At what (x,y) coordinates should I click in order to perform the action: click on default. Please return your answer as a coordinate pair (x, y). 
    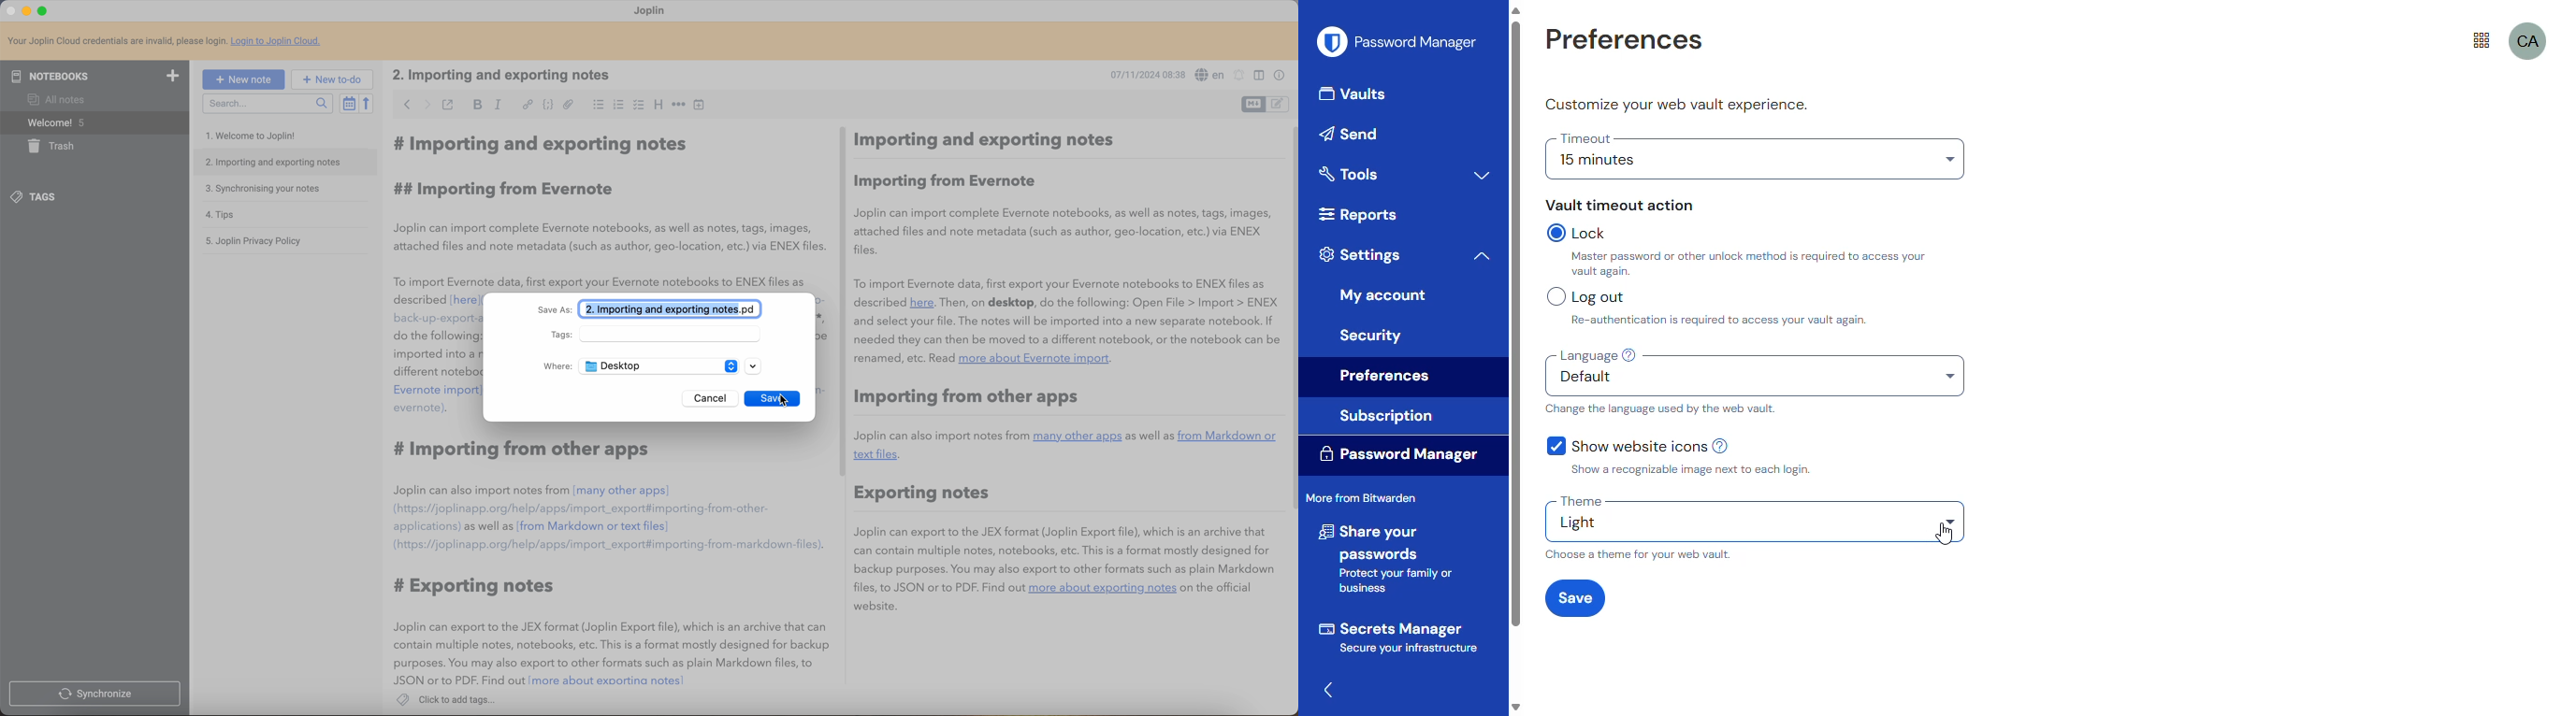
    Looking at the image, I should click on (1755, 381).